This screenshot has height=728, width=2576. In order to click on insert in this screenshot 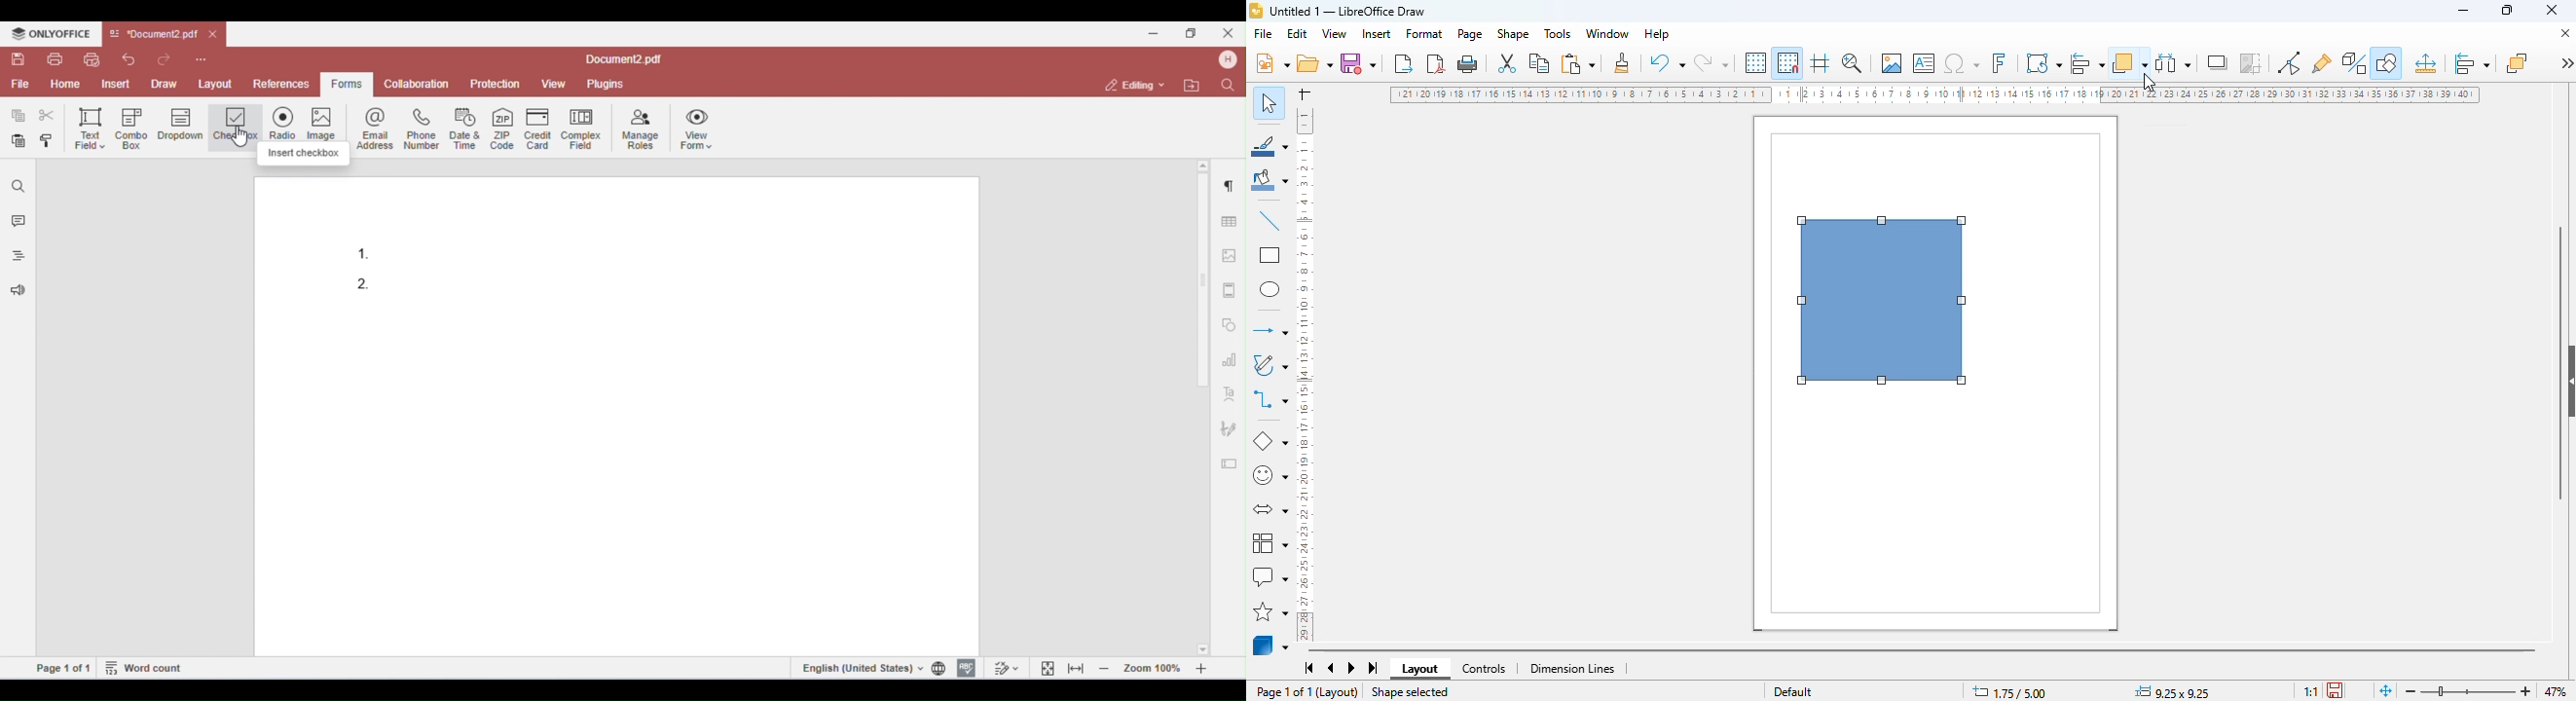, I will do `click(1377, 34)`.